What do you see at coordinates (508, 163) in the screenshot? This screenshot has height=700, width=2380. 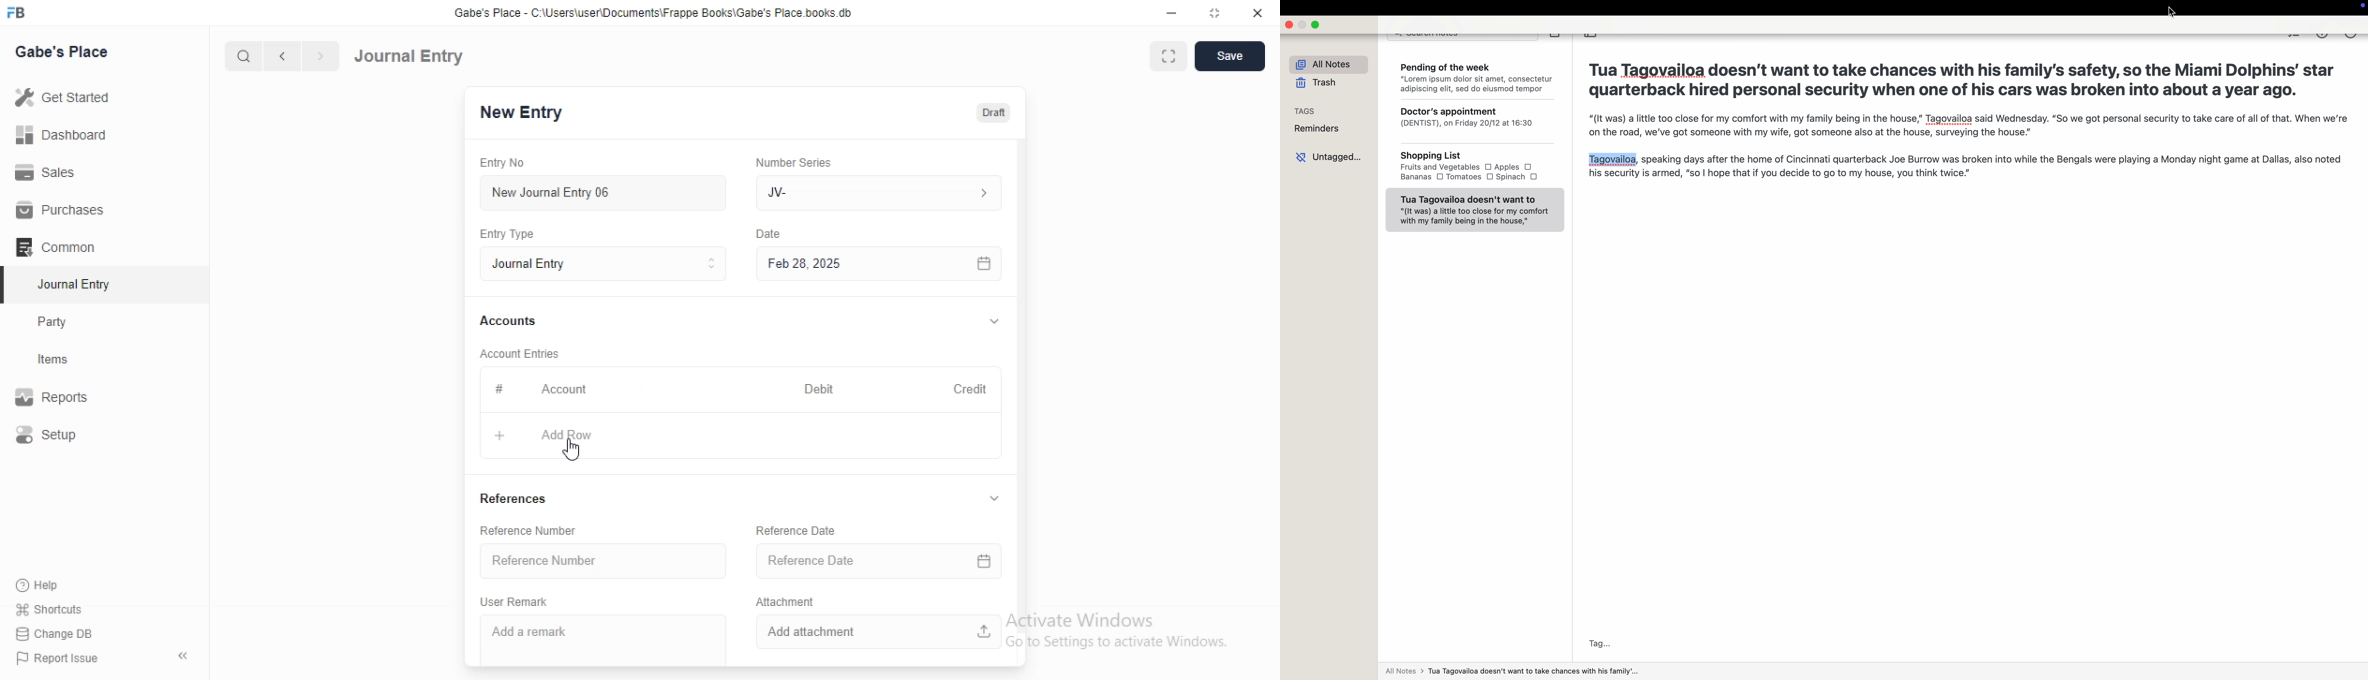 I see `Entry No.` at bounding box center [508, 163].